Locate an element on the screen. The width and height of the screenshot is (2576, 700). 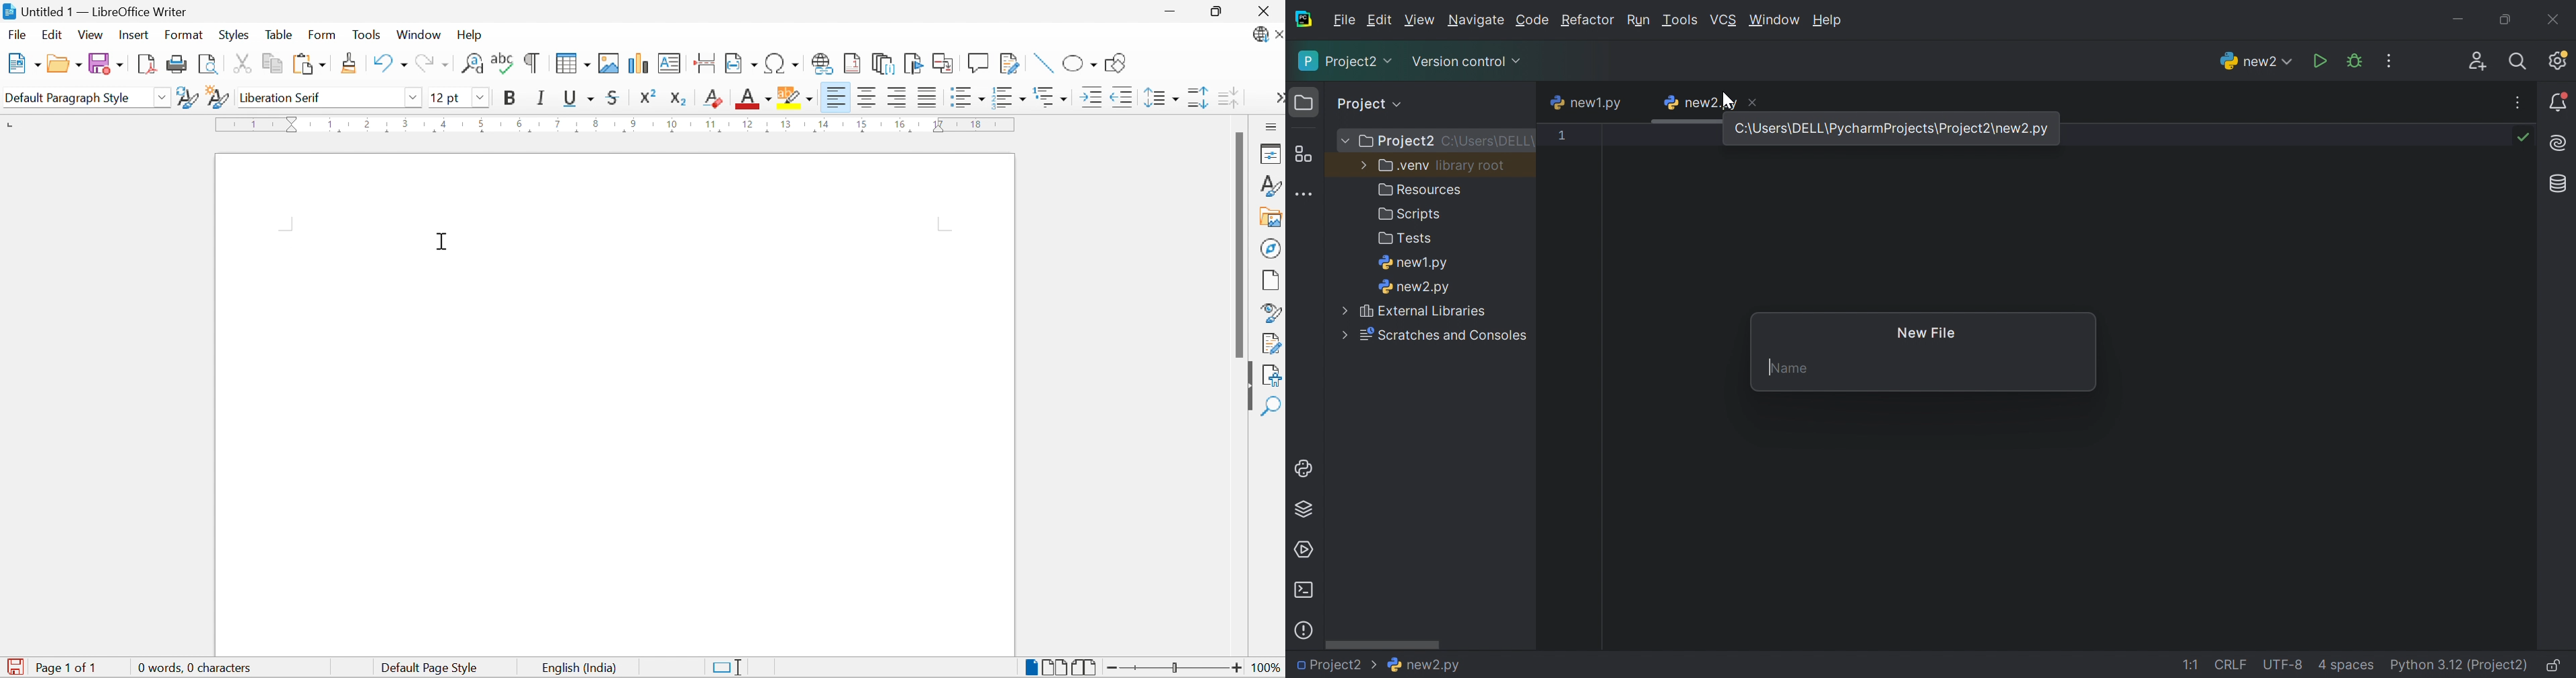
Book View is located at coordinates (1086, 667).